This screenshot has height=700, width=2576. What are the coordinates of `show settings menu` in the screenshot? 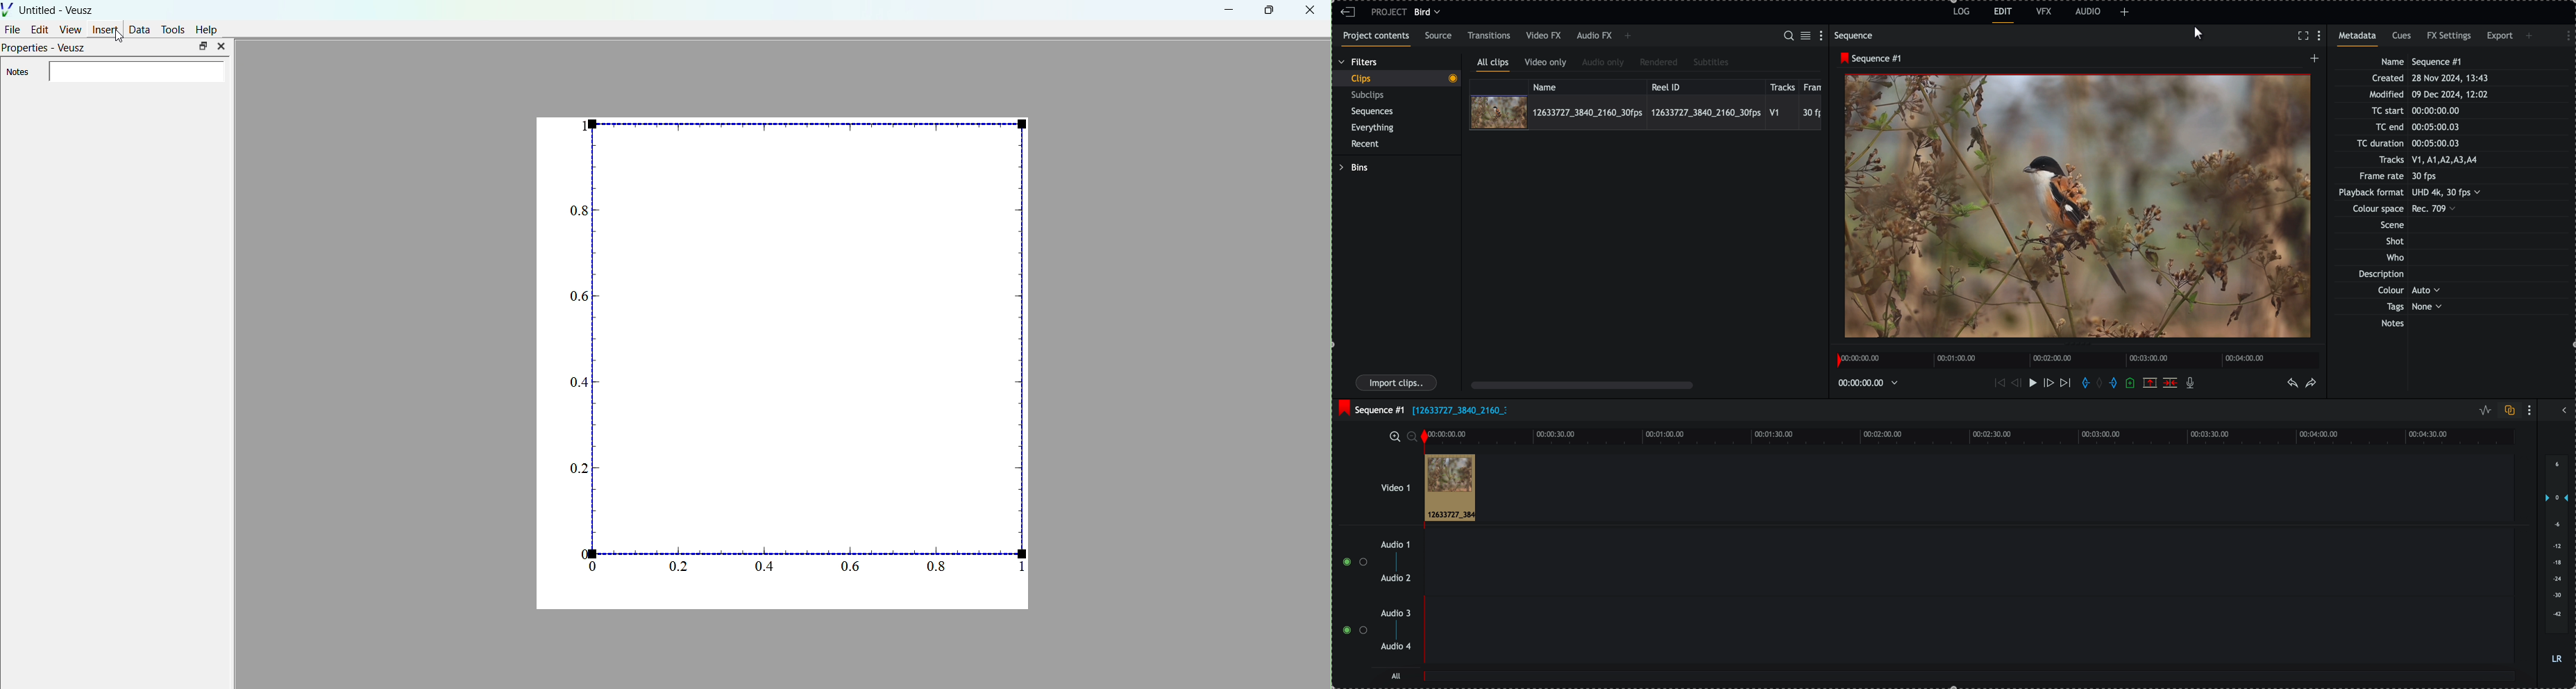 It's located at (2322, 36).